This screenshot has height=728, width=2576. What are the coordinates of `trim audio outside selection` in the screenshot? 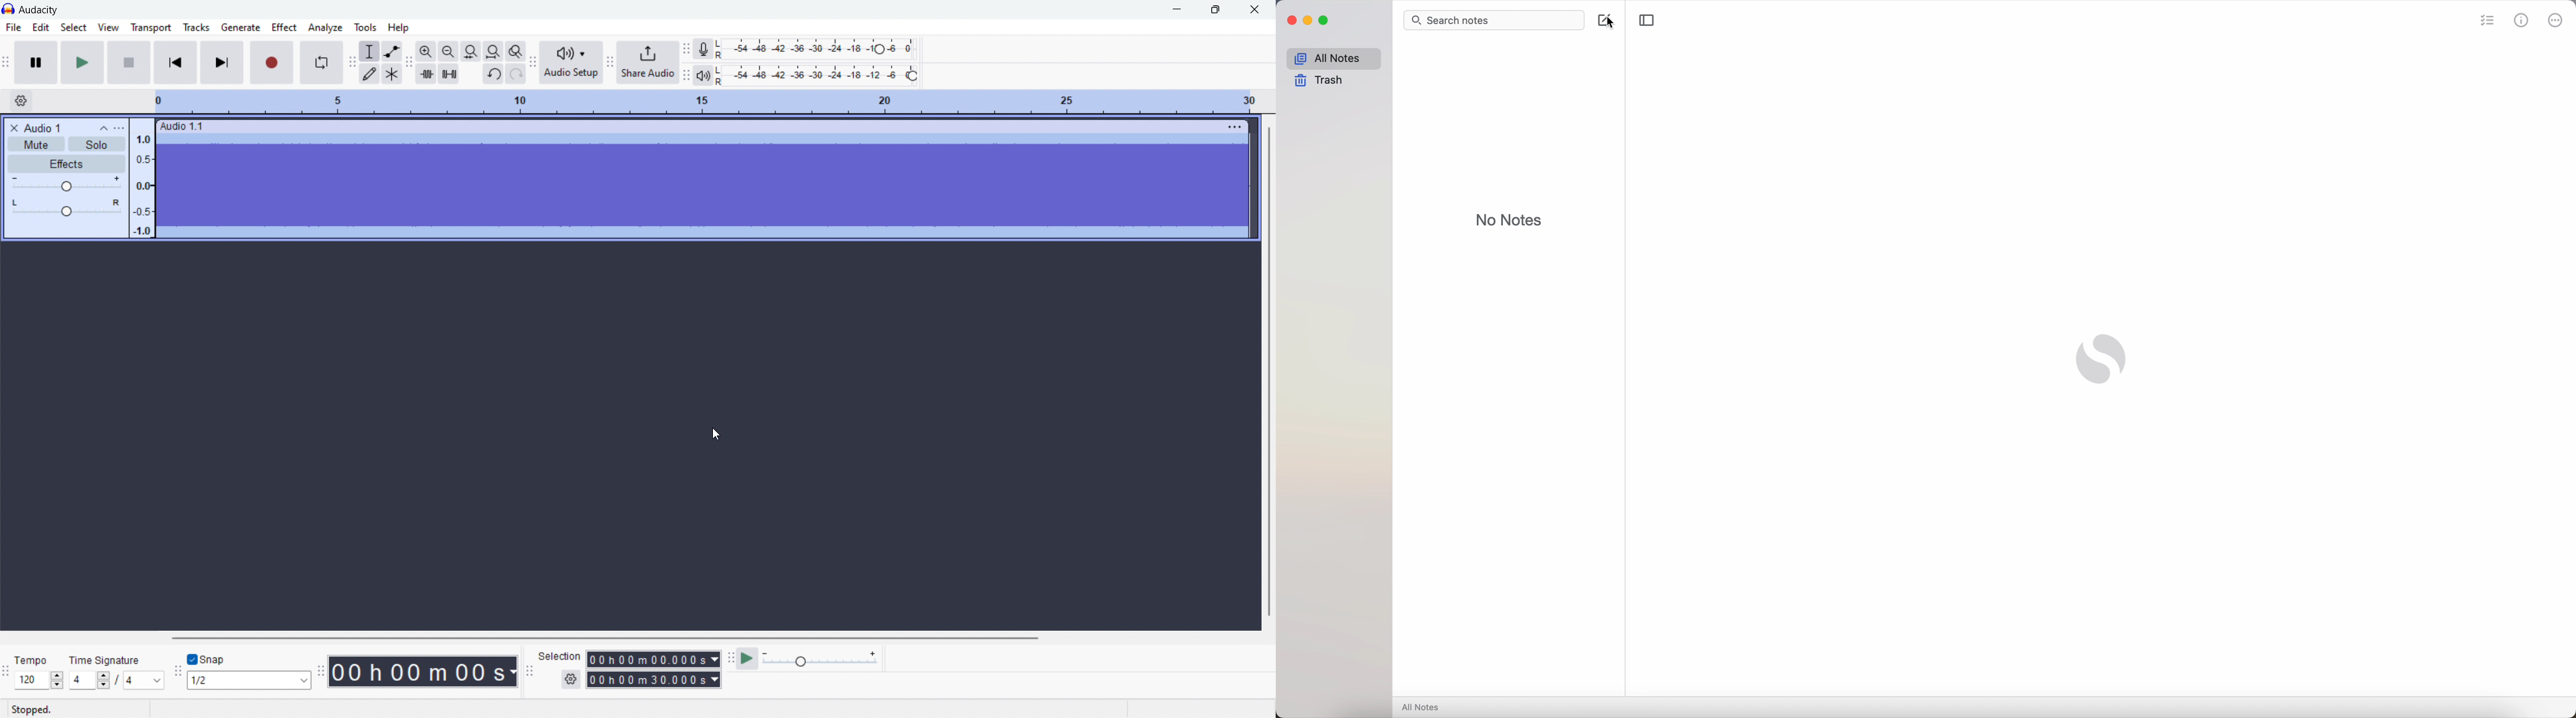 It's located at (427, 72).